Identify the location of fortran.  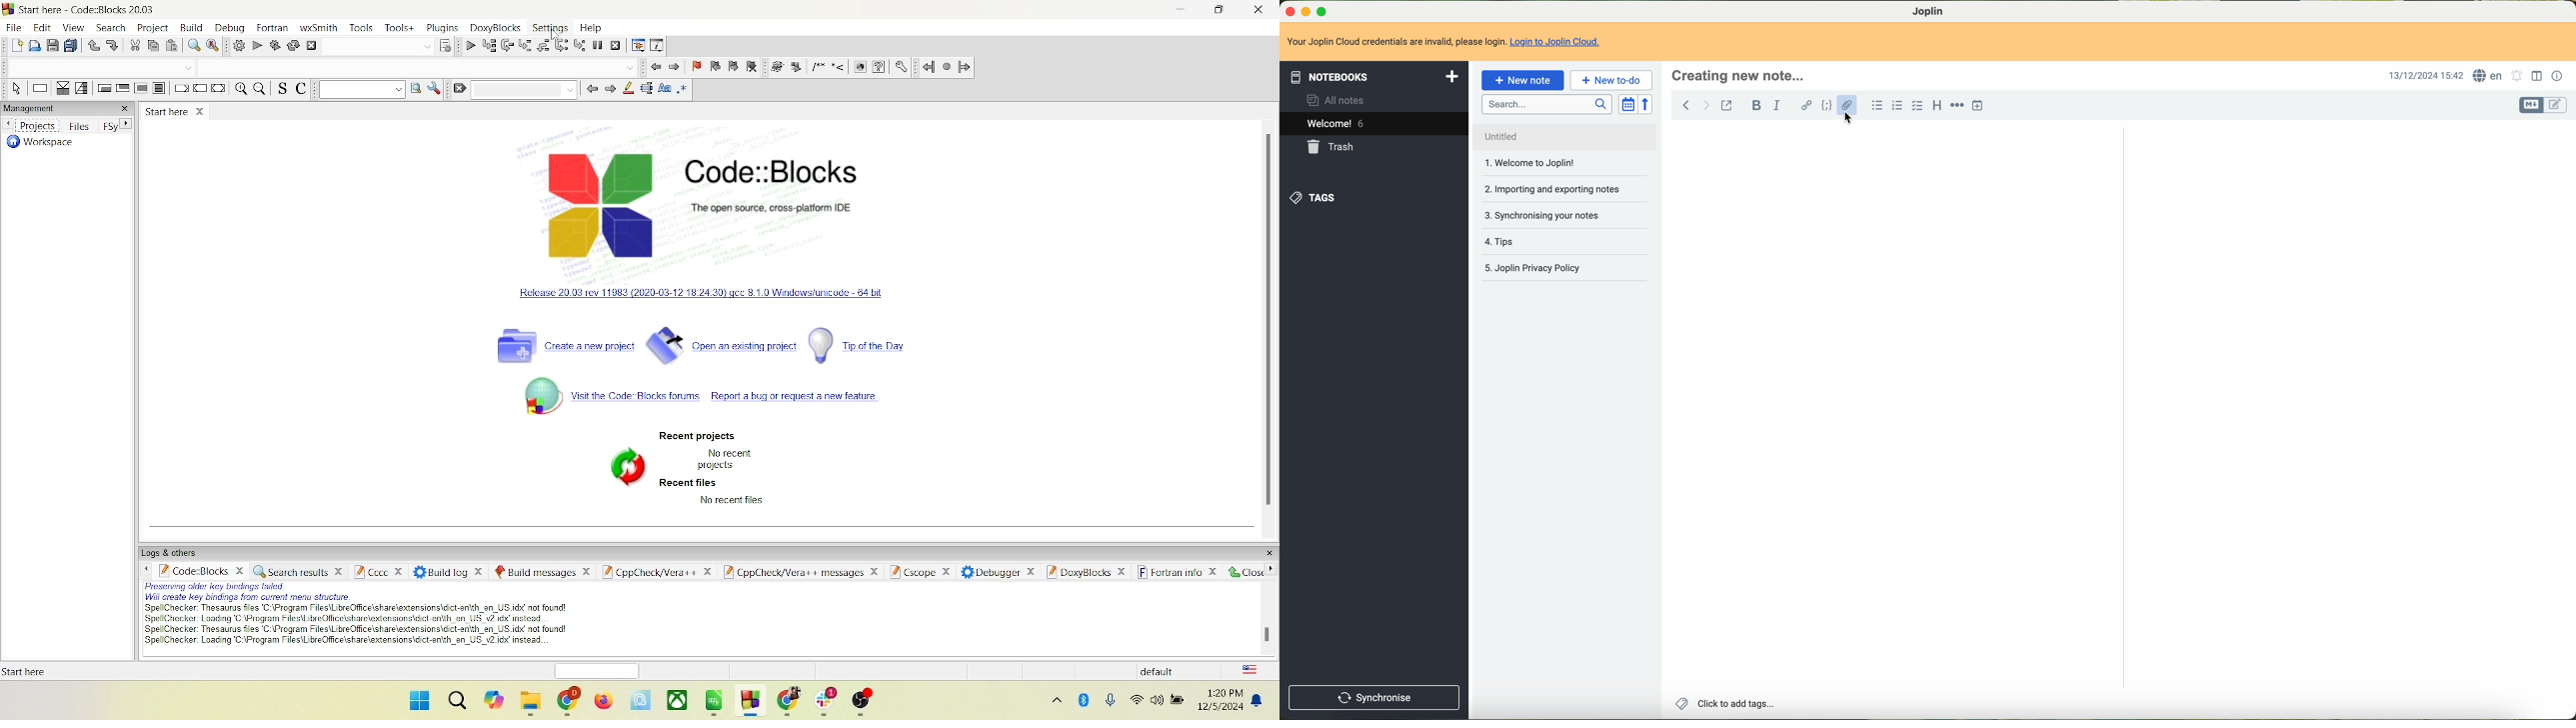
(274, 28).